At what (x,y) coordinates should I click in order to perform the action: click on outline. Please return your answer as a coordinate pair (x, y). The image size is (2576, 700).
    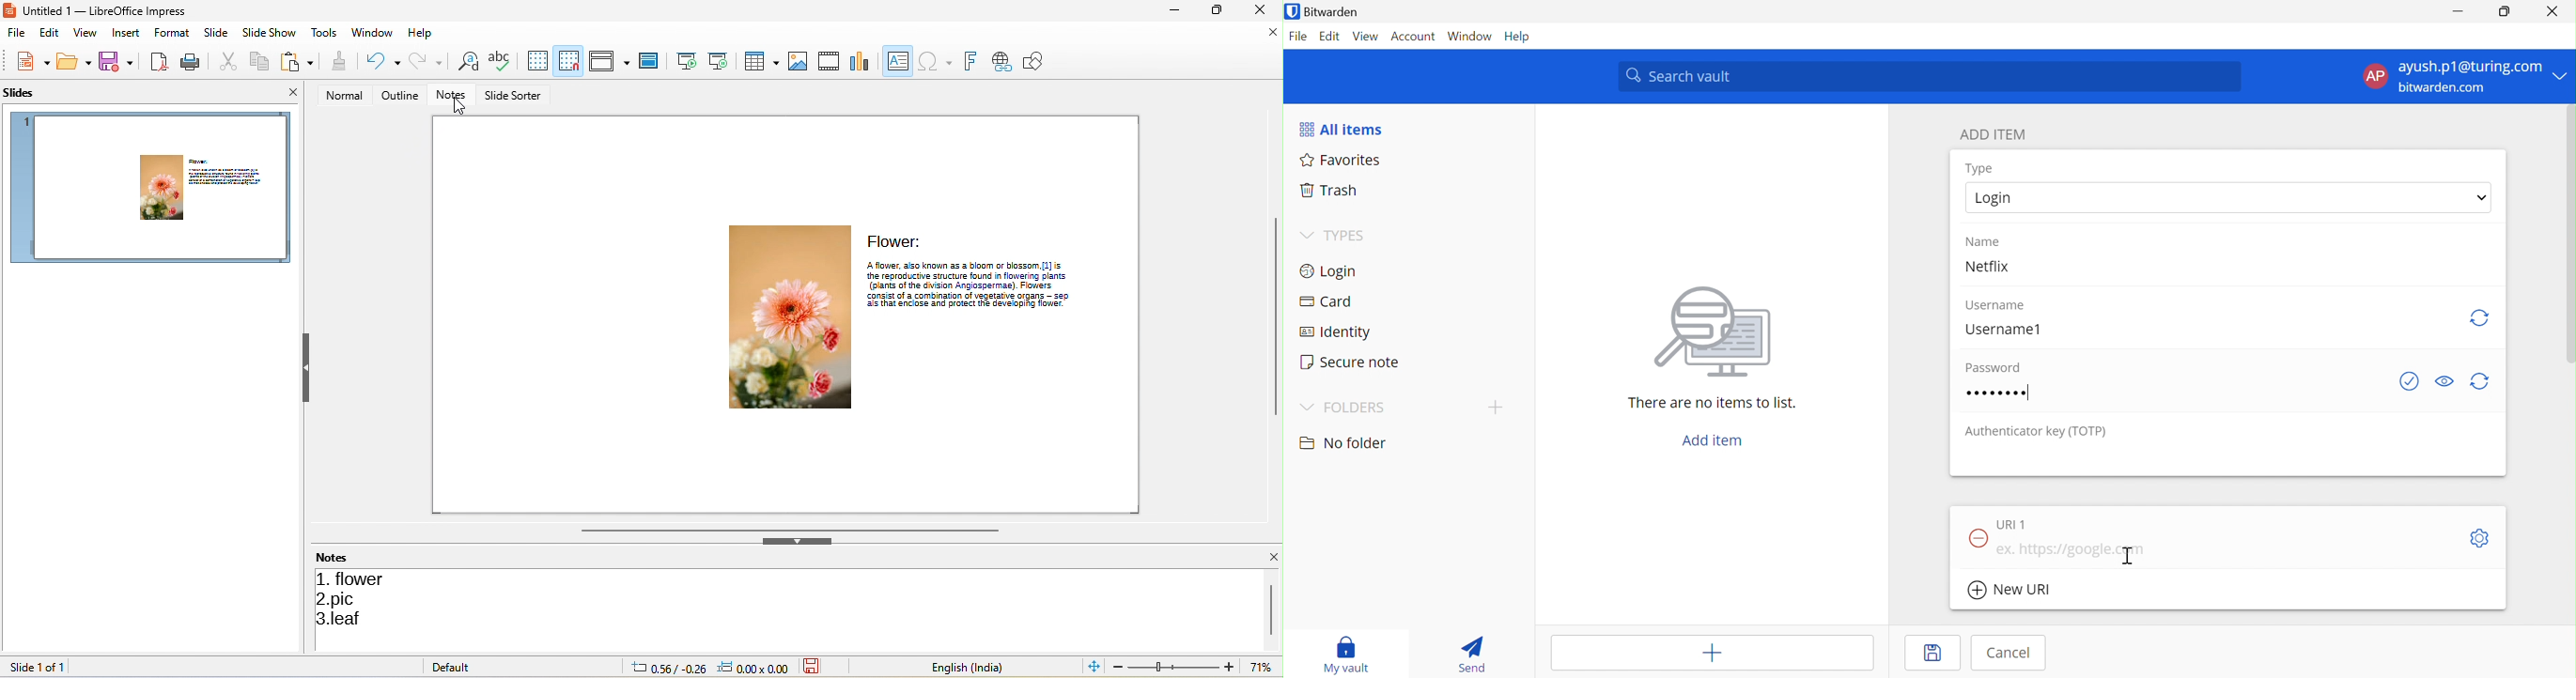
    Looking at the image, I should click on (401, 96).